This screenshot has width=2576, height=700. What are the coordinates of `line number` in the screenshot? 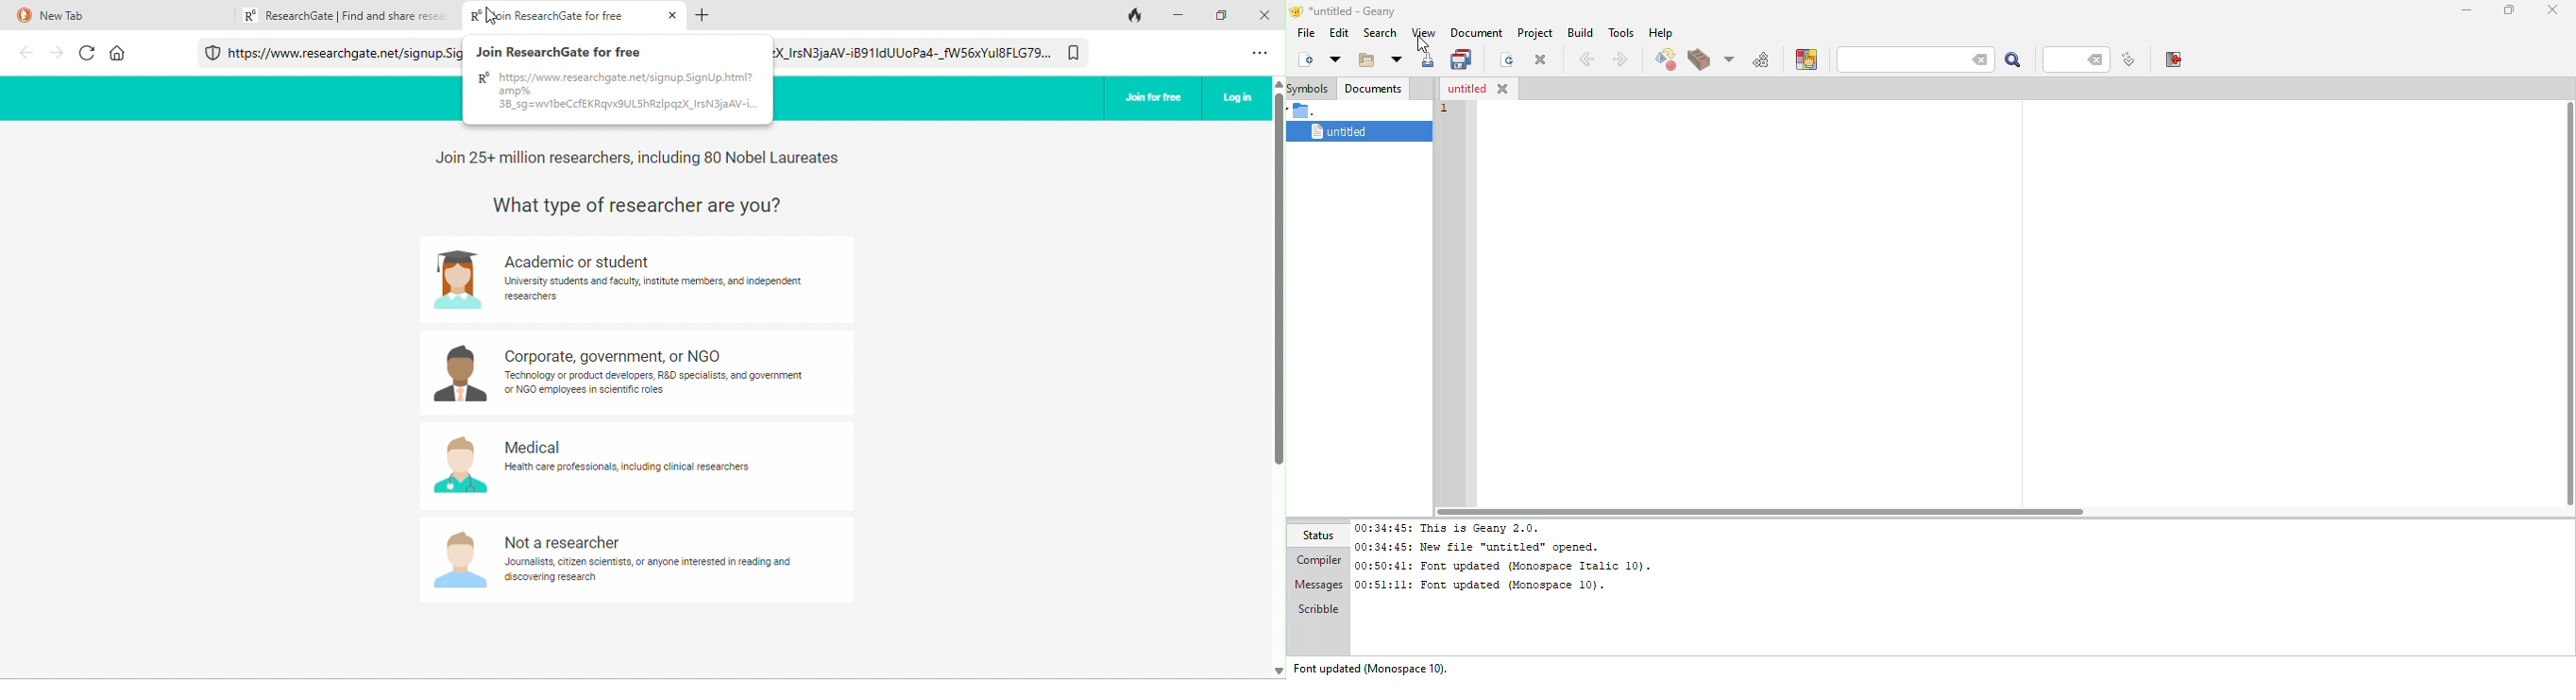 It's located at (2066, 60).